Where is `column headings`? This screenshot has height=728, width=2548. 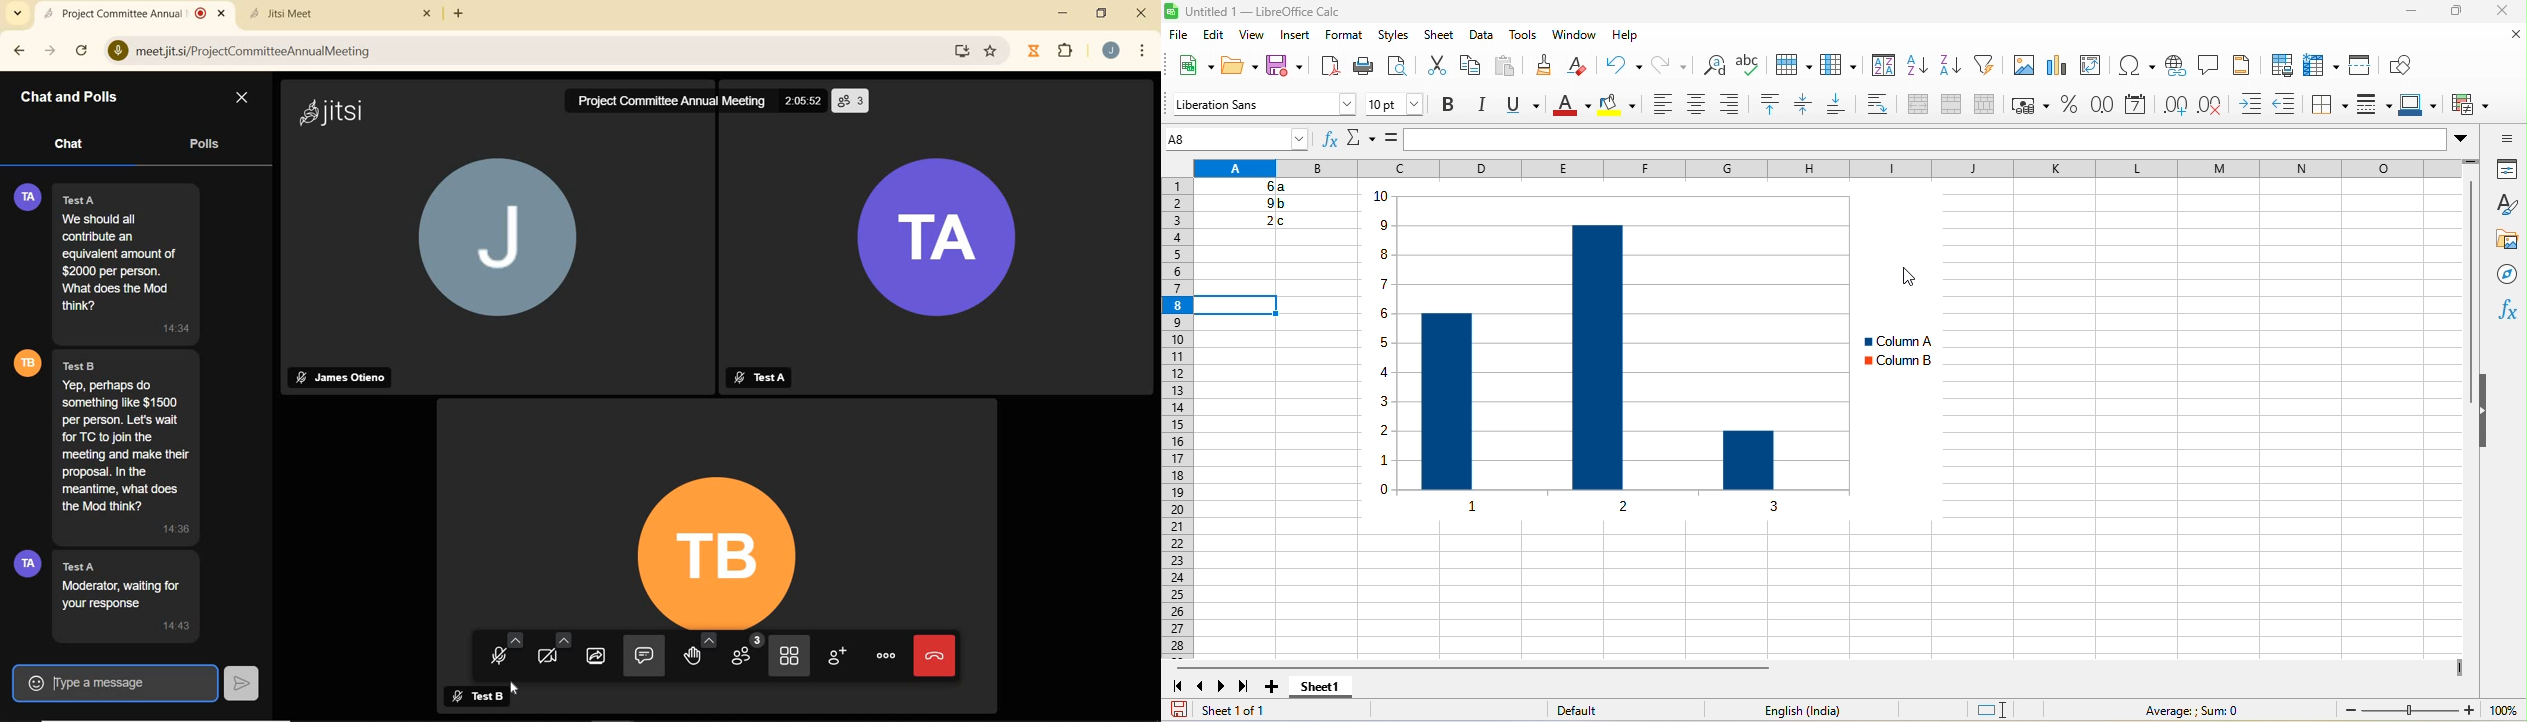
column headings is located at coordinates (1839, 168).